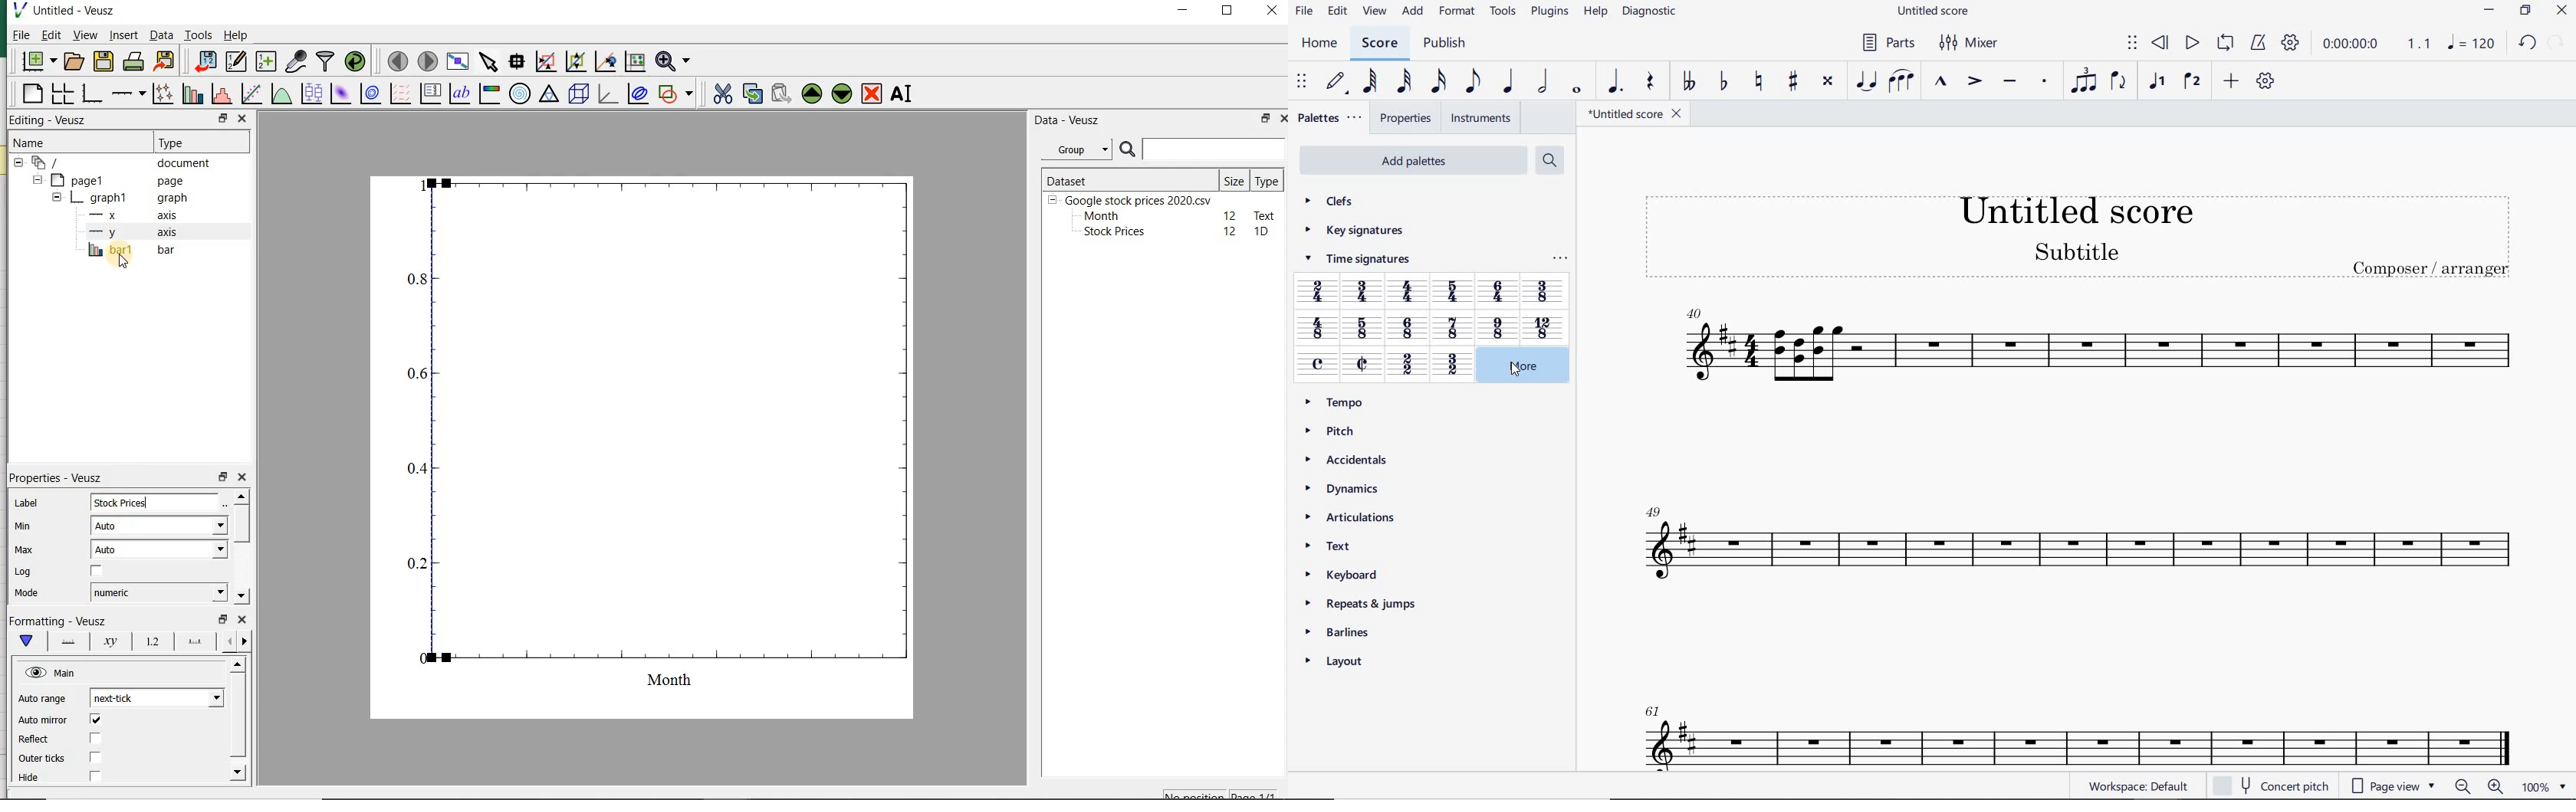  I want to click on CUSTOMIZE TOOLBAR, so click(2263, 80).